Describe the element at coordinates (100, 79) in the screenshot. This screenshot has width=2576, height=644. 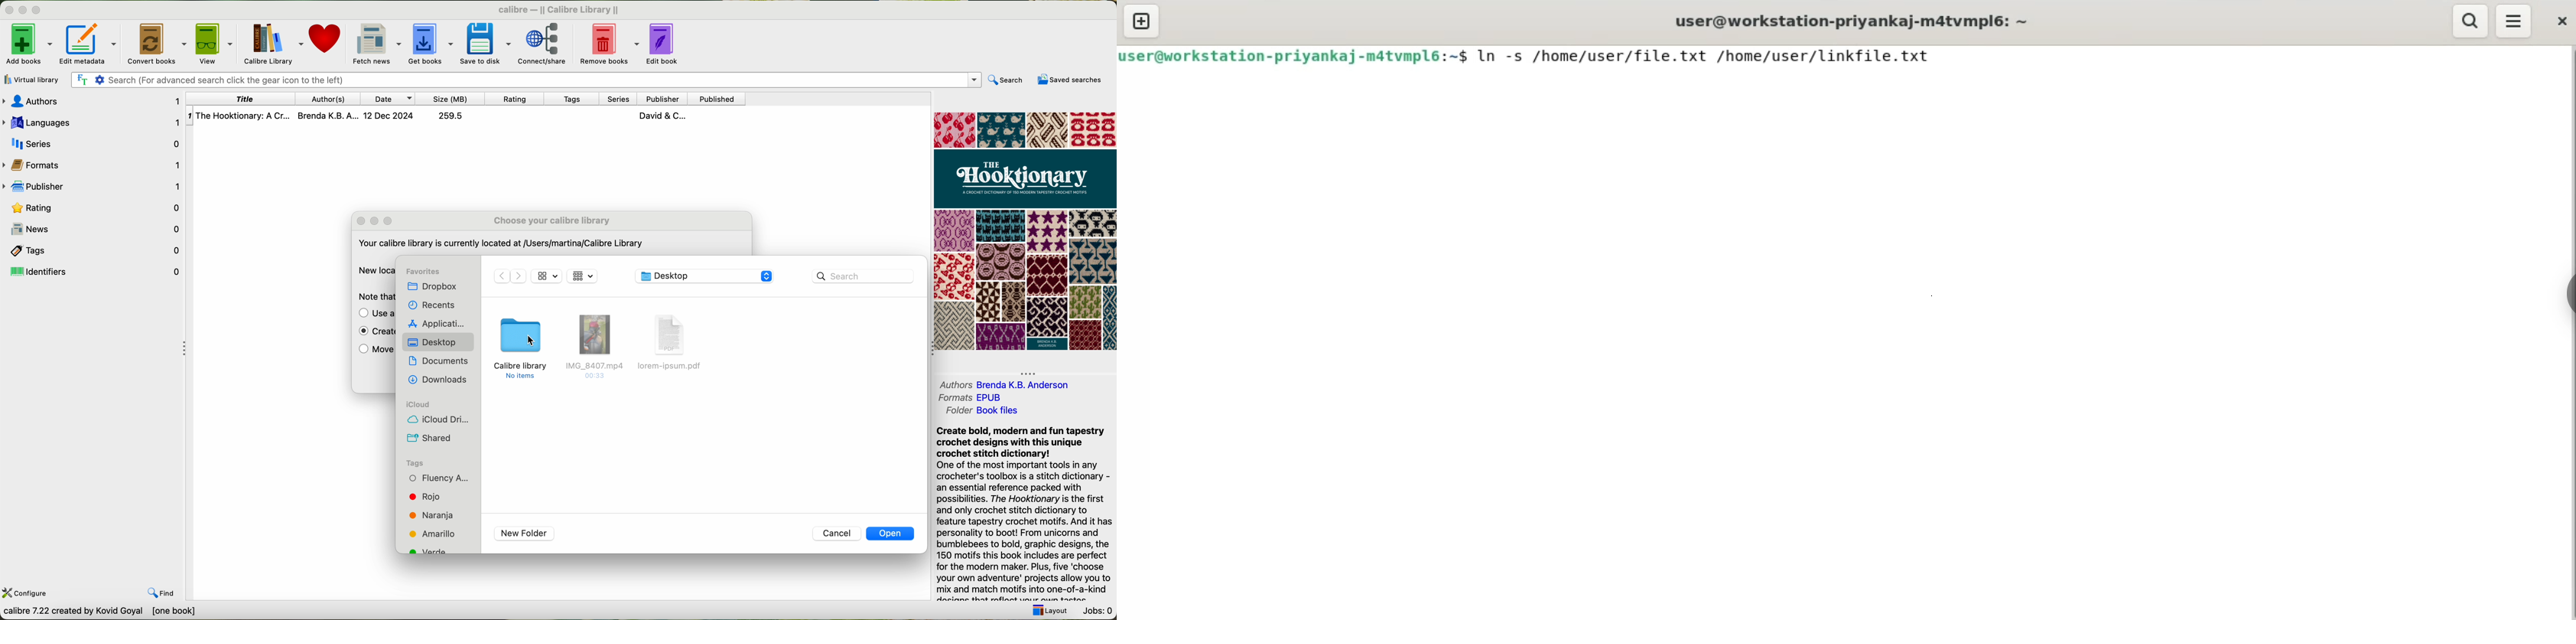
I see `Settings` at that location.